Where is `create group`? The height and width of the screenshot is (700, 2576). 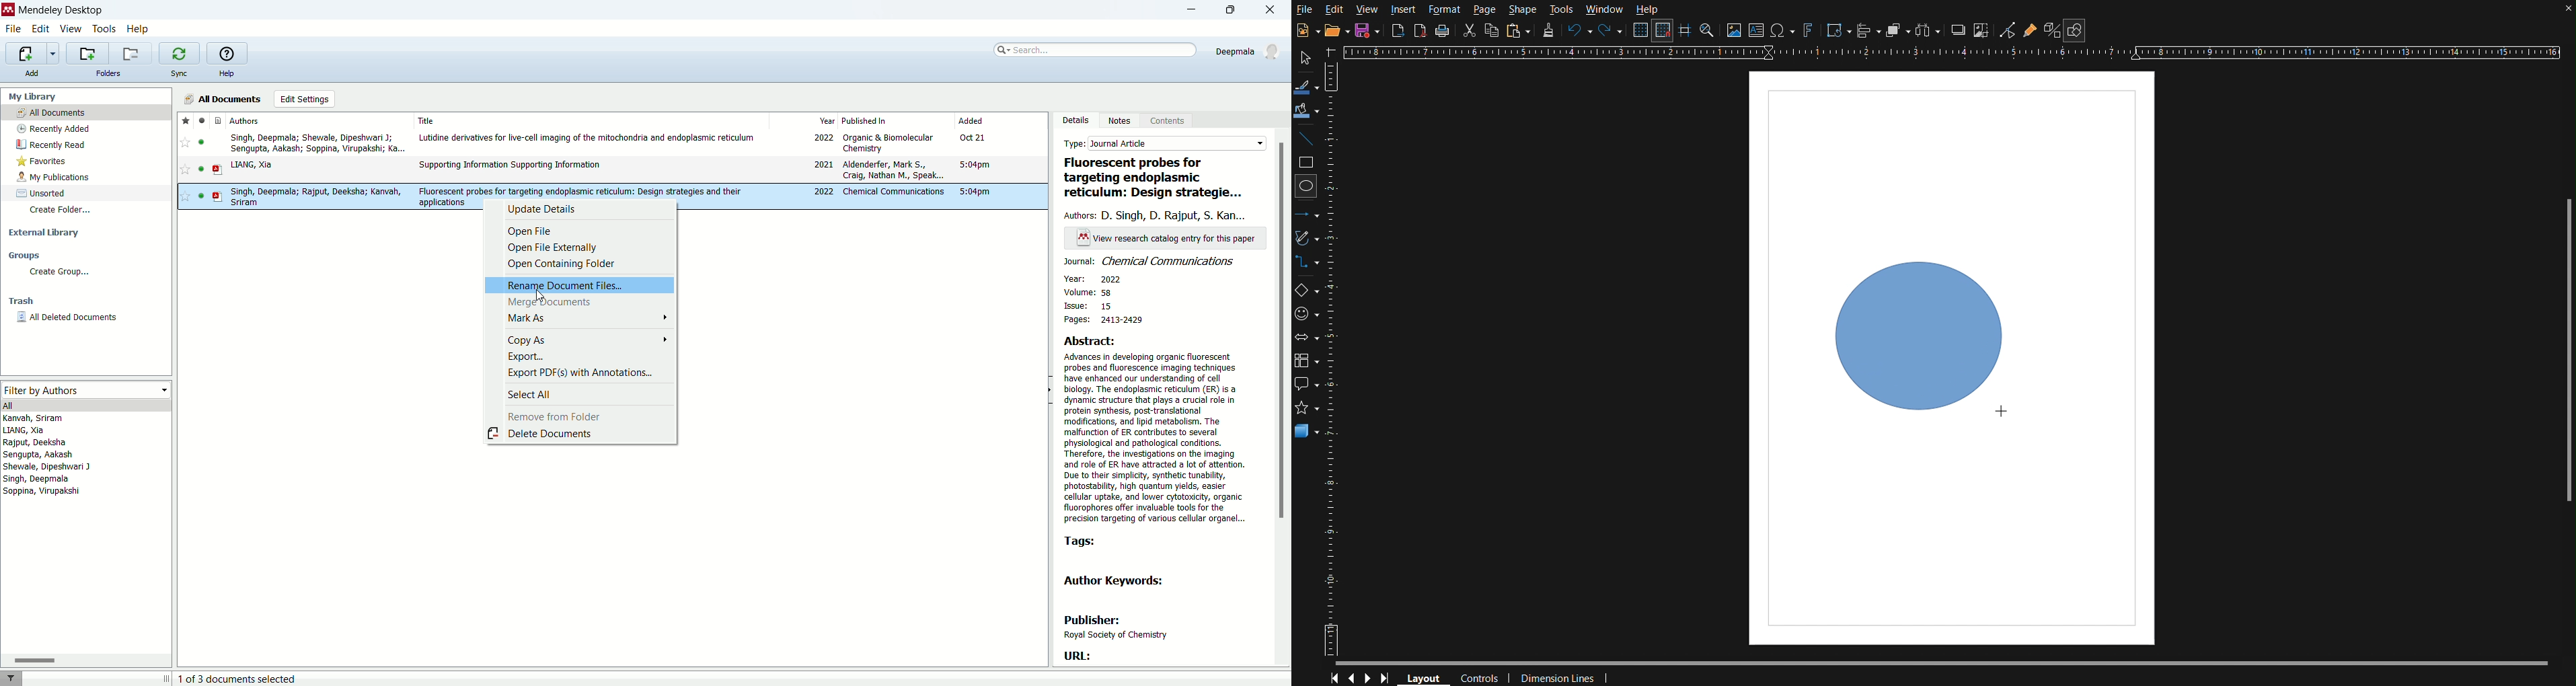 create group is located at coordinates (58, 273).